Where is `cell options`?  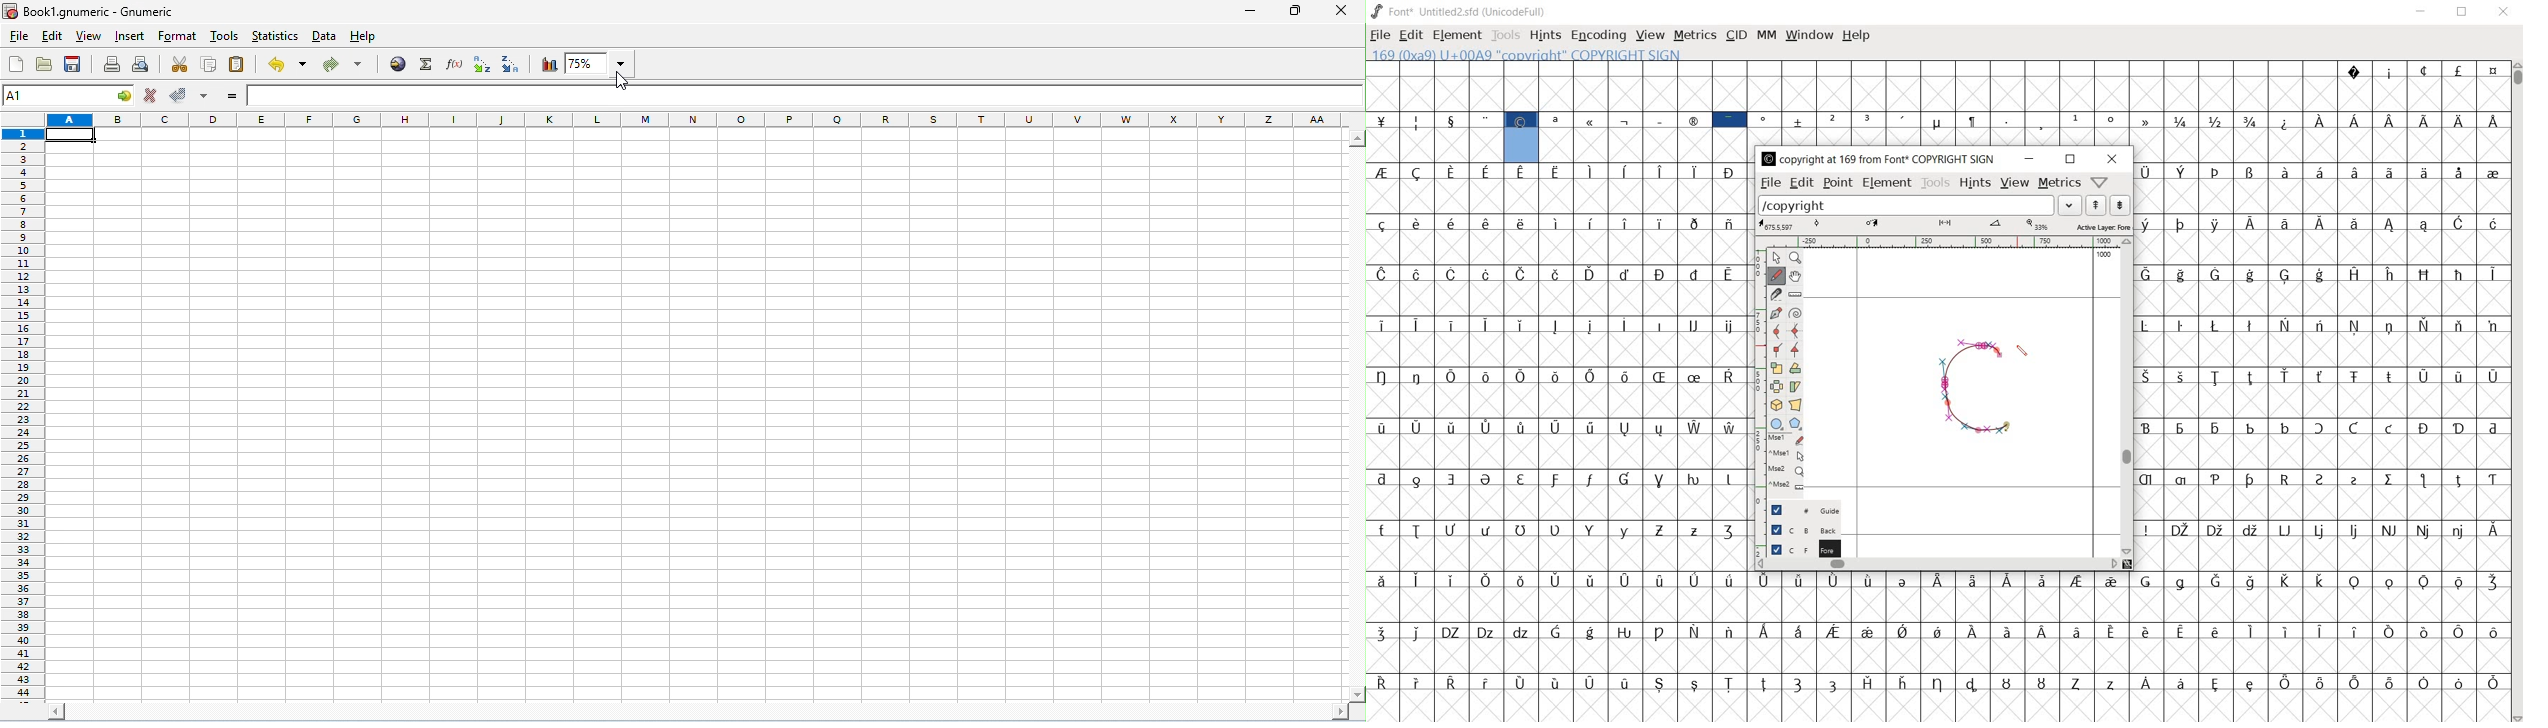
cell options is located at coordinates (125, 95).